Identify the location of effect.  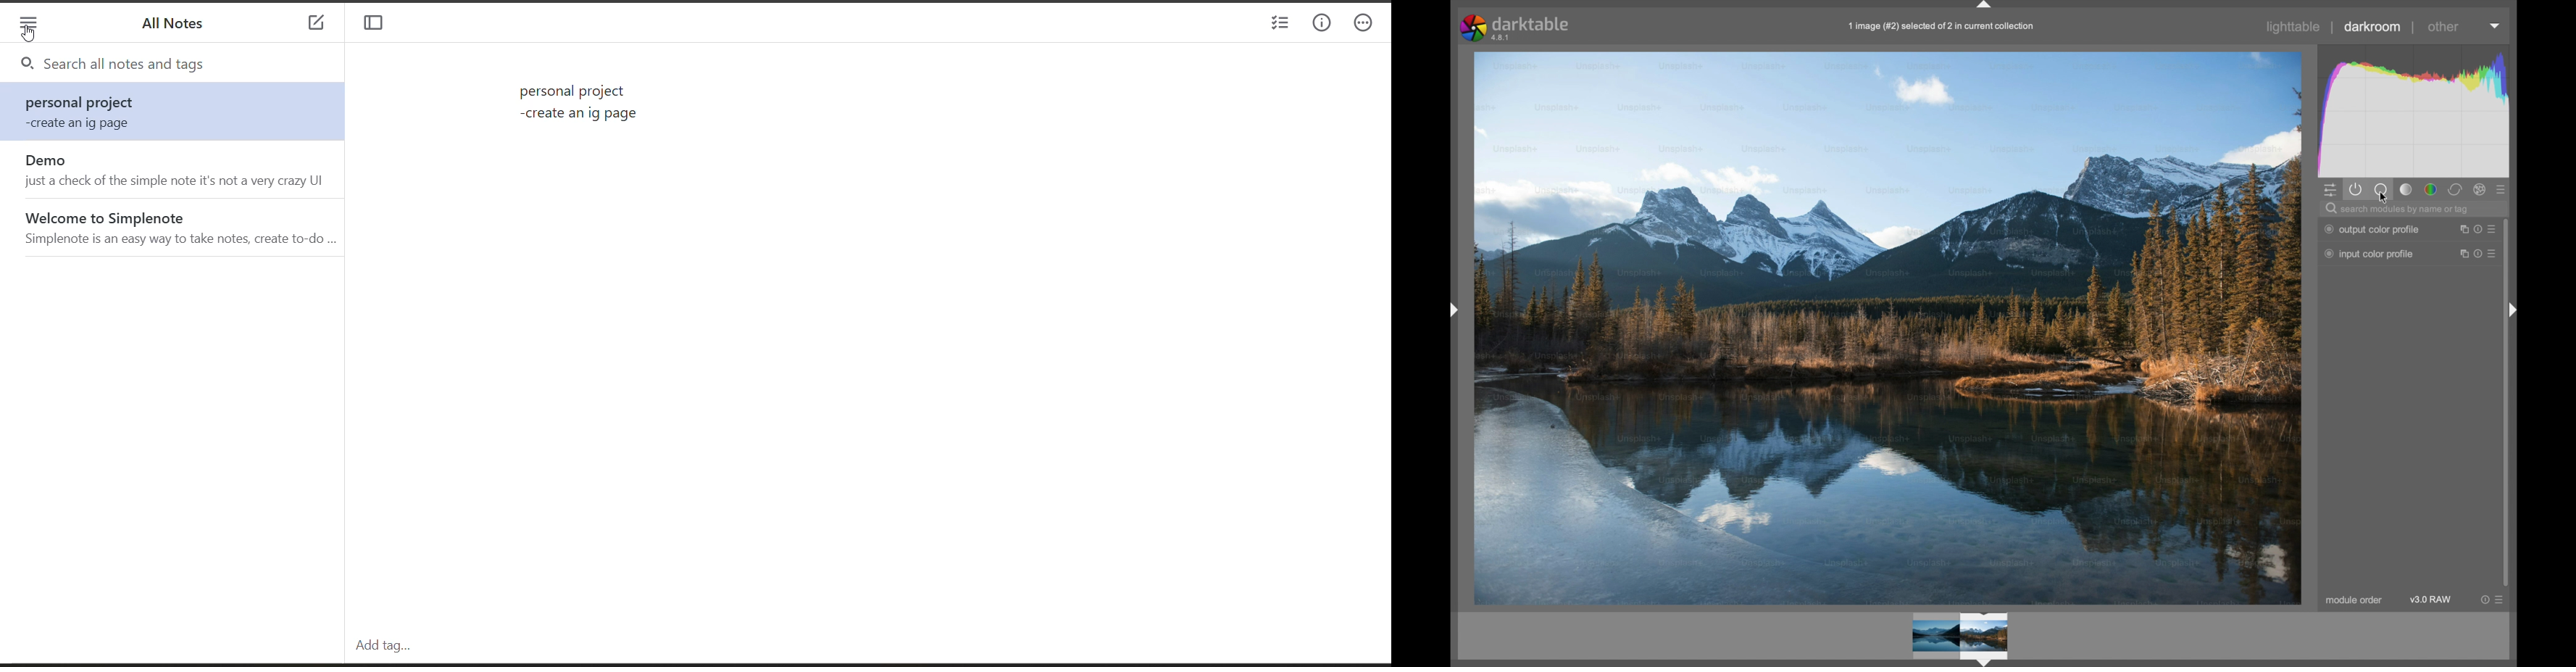
(2480, 190).